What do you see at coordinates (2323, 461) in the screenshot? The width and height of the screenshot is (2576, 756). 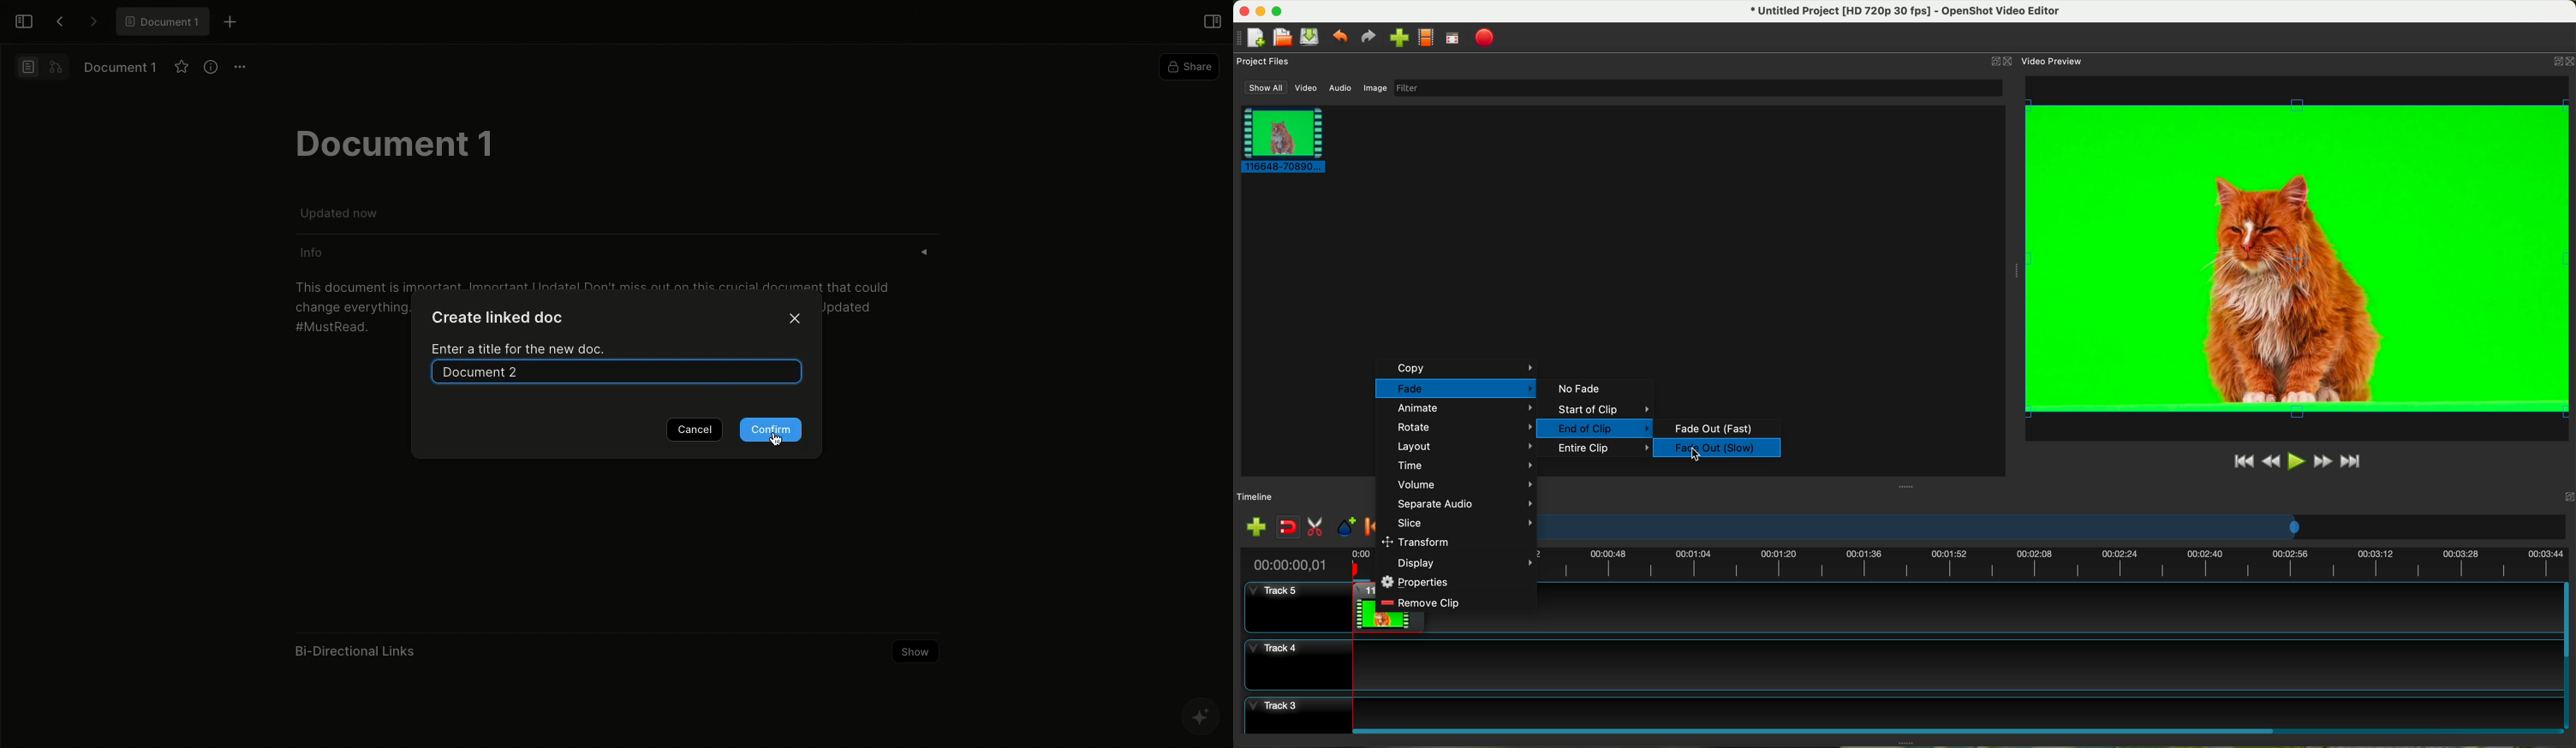 I see `fast foward` at bounding box center [2323, 461].